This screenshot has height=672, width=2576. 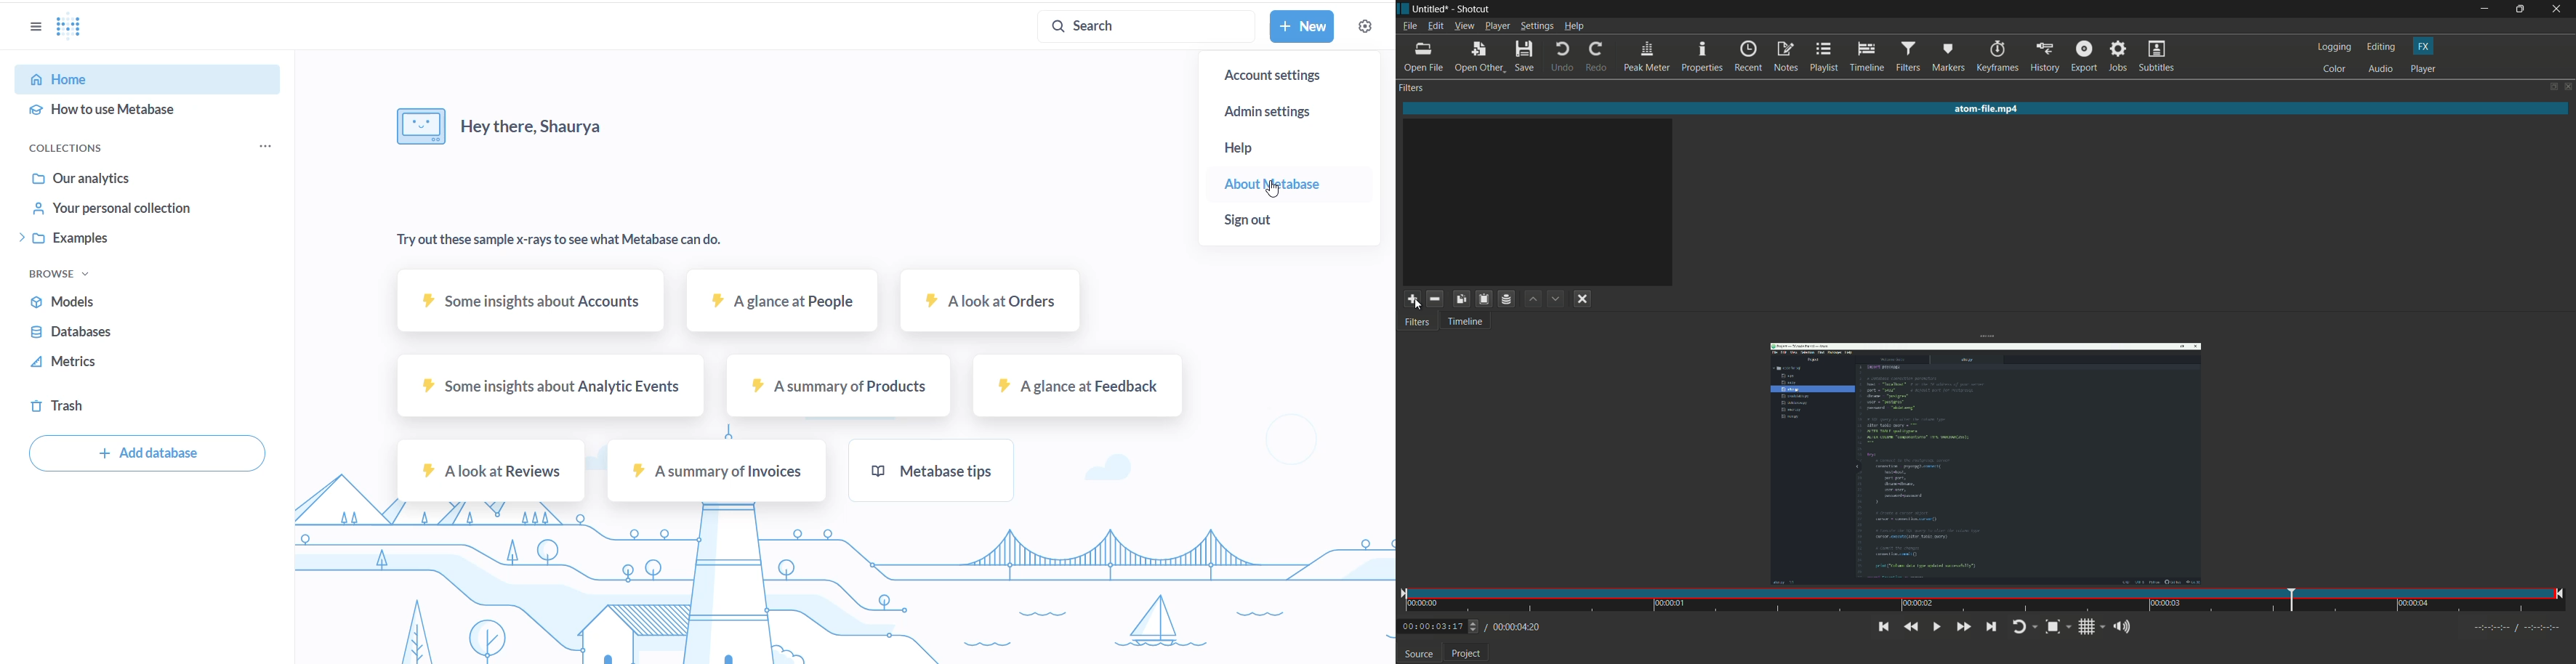 What do you see at coordinates (2423, 47) in the screenshot?
I see `fx` at bounding box center [2423, 47].